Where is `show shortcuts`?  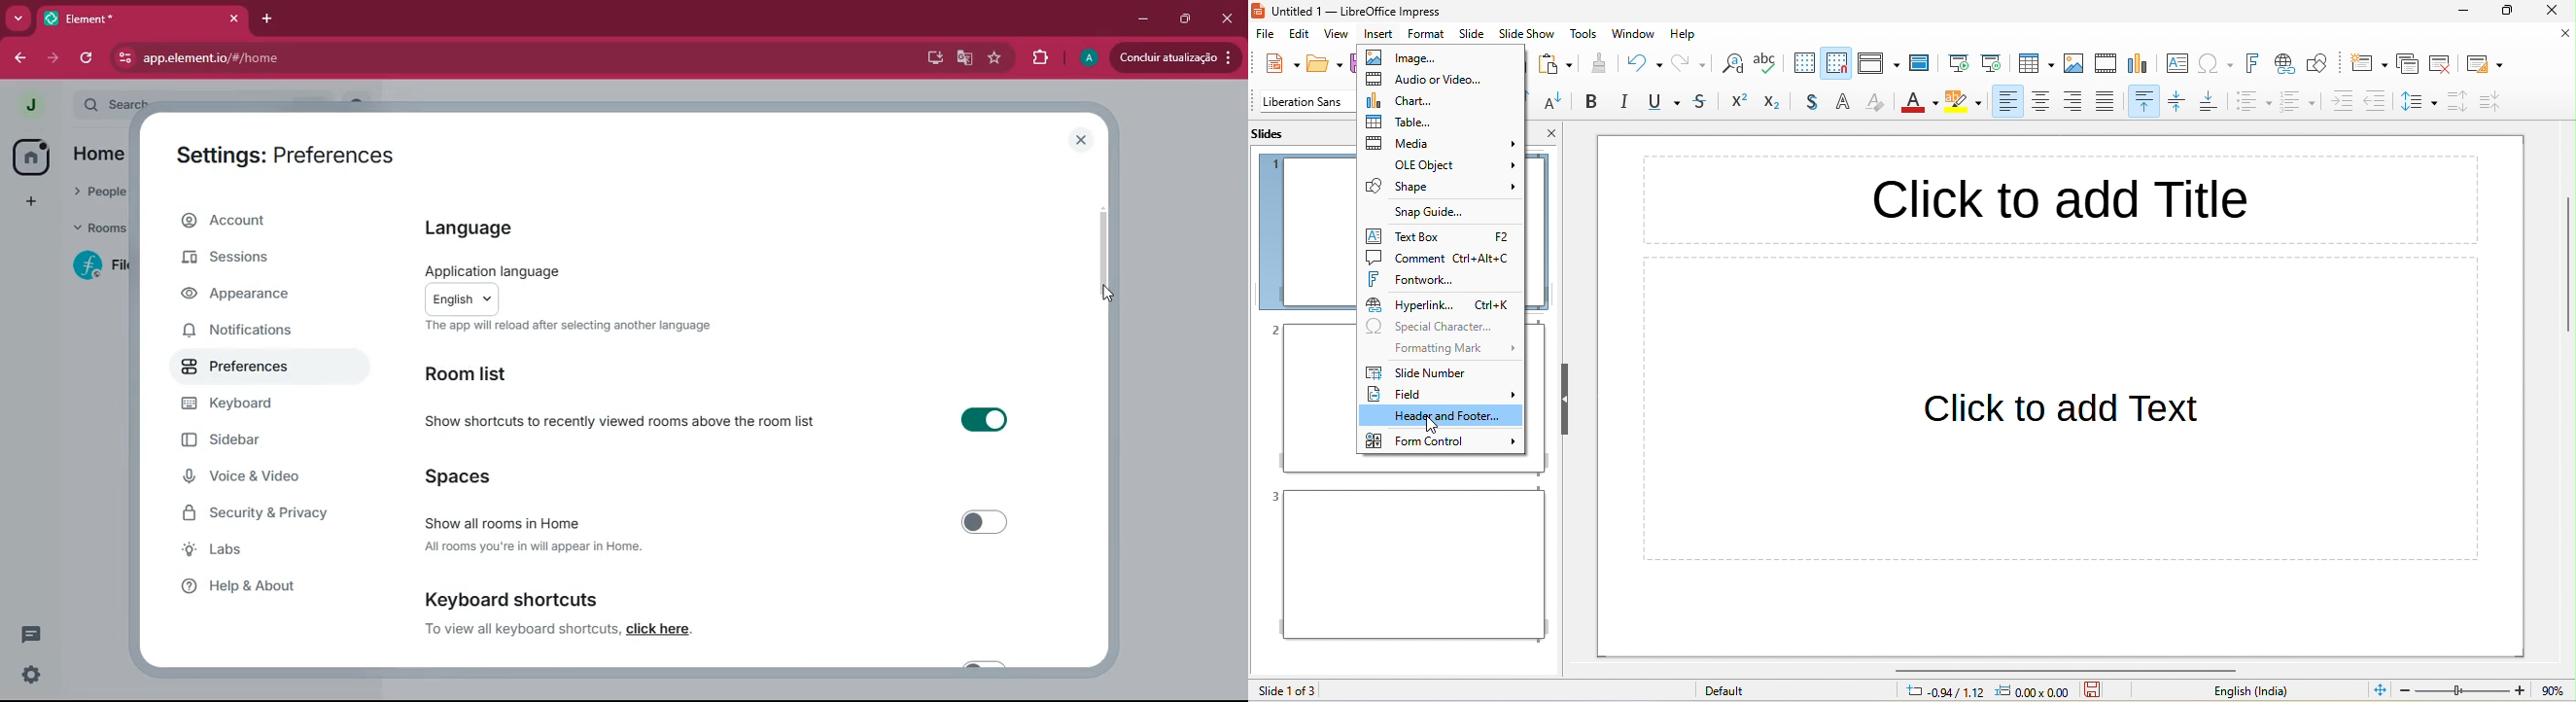
show shortcuts is located at coordinates (734, 421).